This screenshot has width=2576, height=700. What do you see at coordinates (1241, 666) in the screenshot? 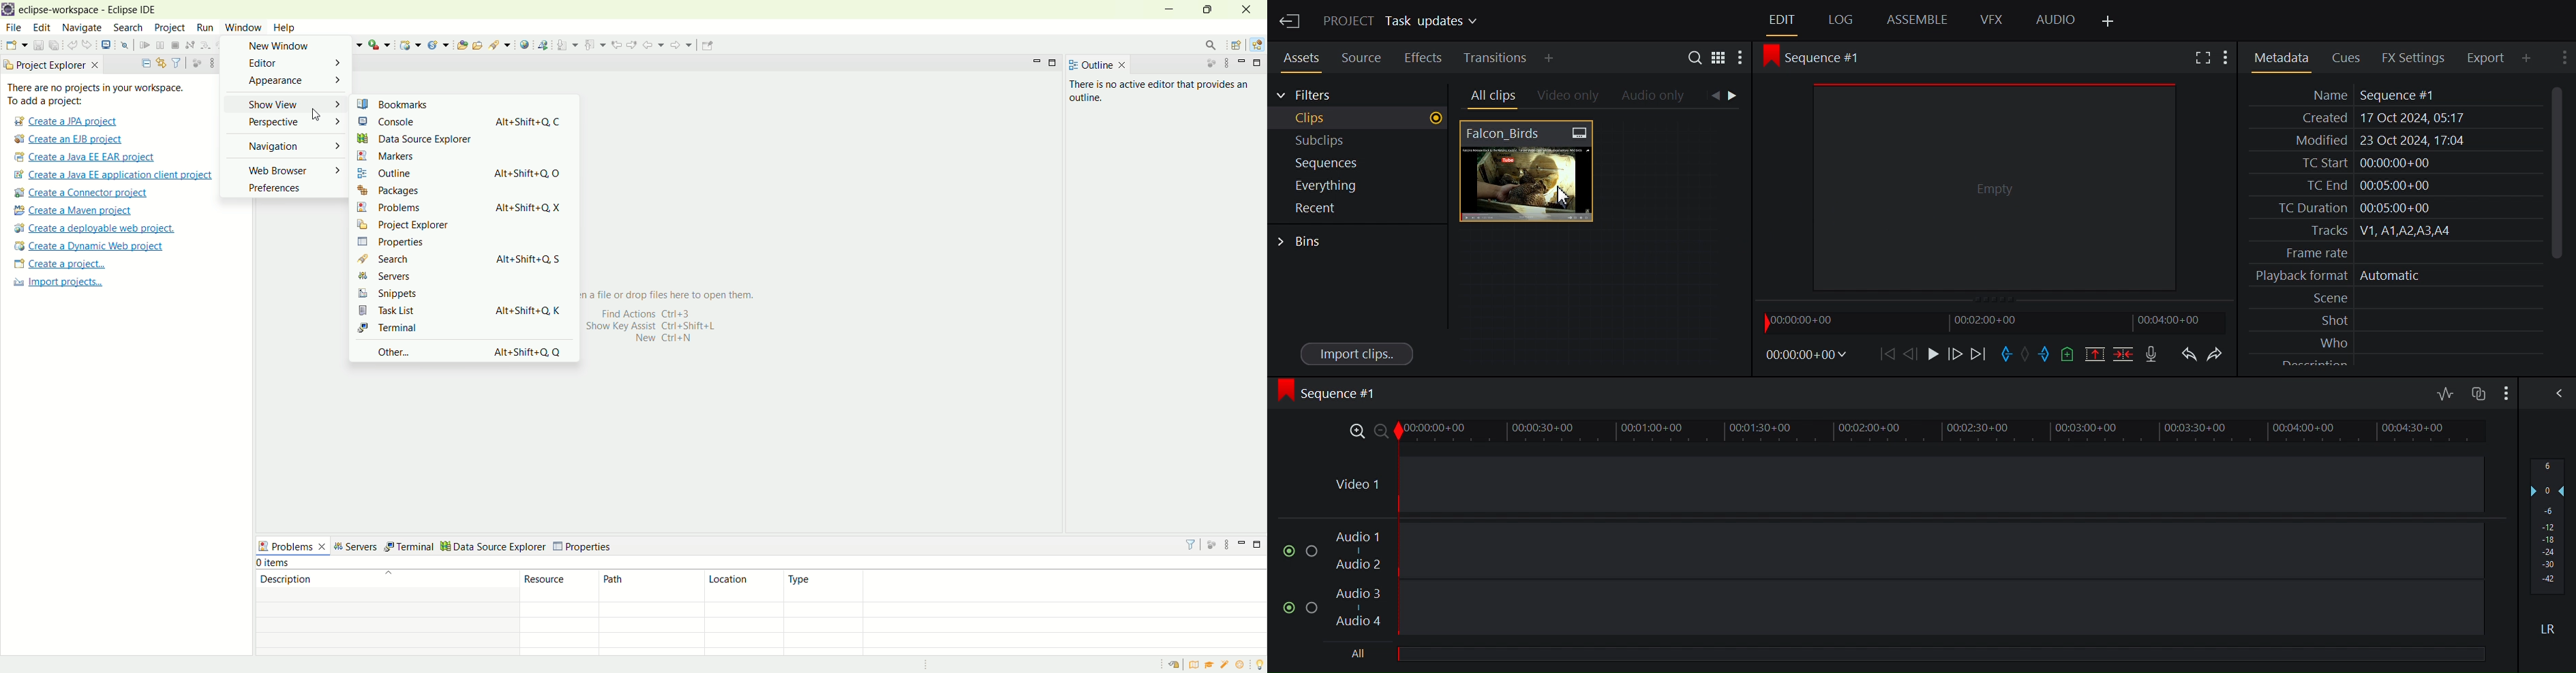
I see `what's new` at bounding box center [1241, 666].